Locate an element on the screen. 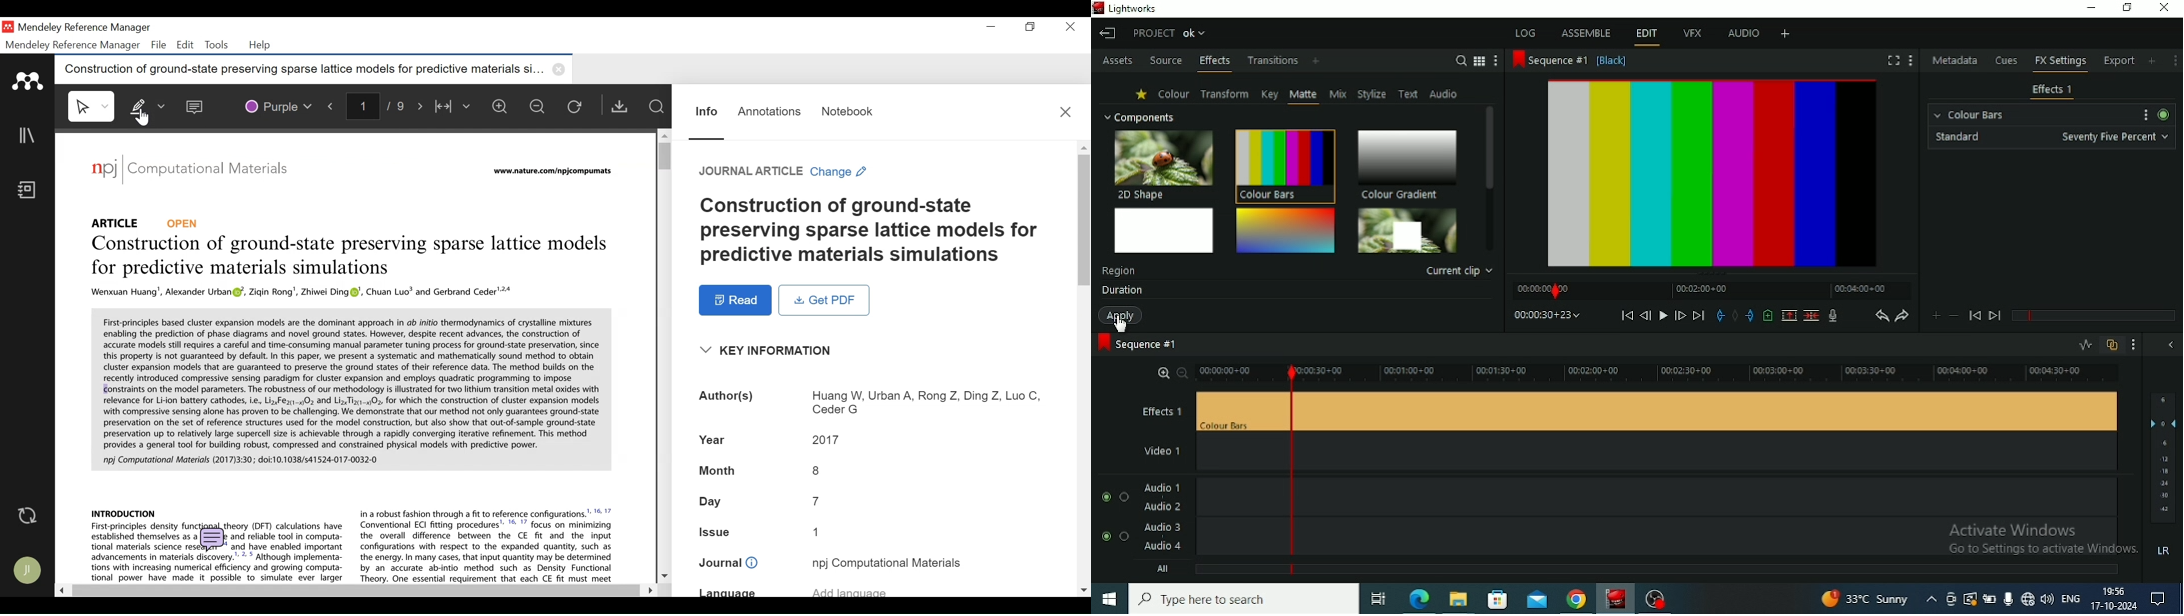  Black is located at coordinates (1613, 62).